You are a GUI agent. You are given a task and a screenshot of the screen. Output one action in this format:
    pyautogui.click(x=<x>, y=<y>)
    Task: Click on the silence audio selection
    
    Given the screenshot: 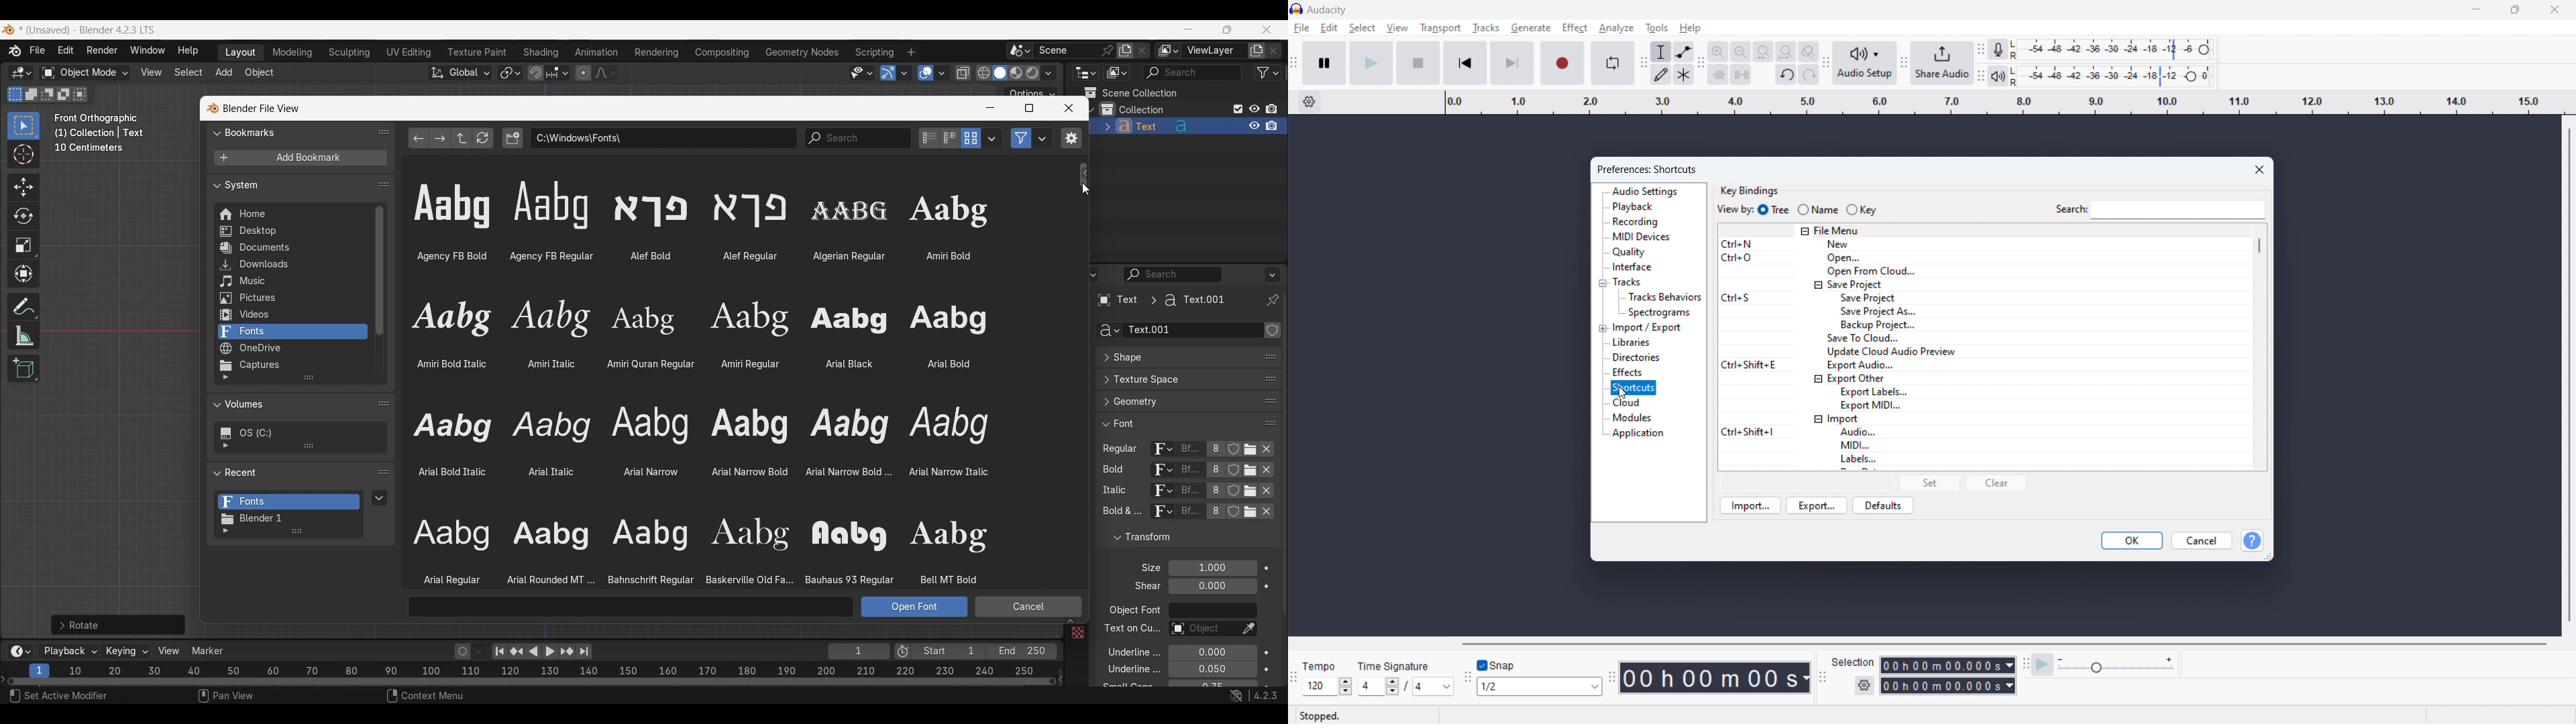 What is the action you would take?
    pyautogui.click(x=1741, y=74)
    